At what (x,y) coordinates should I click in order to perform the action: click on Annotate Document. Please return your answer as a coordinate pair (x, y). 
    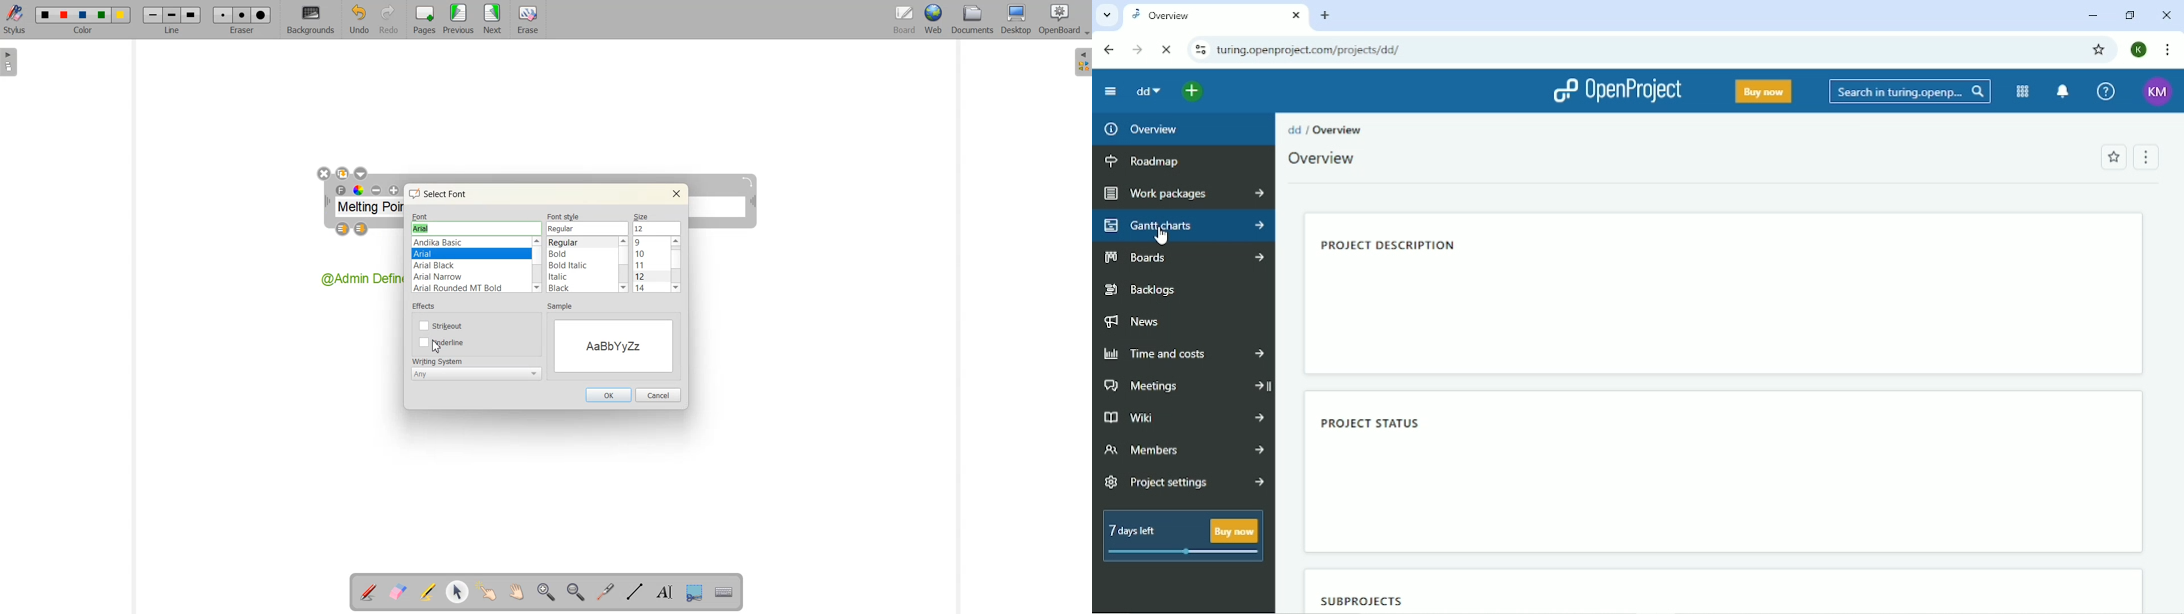
    Looking at the image, I should click on (368, 592).